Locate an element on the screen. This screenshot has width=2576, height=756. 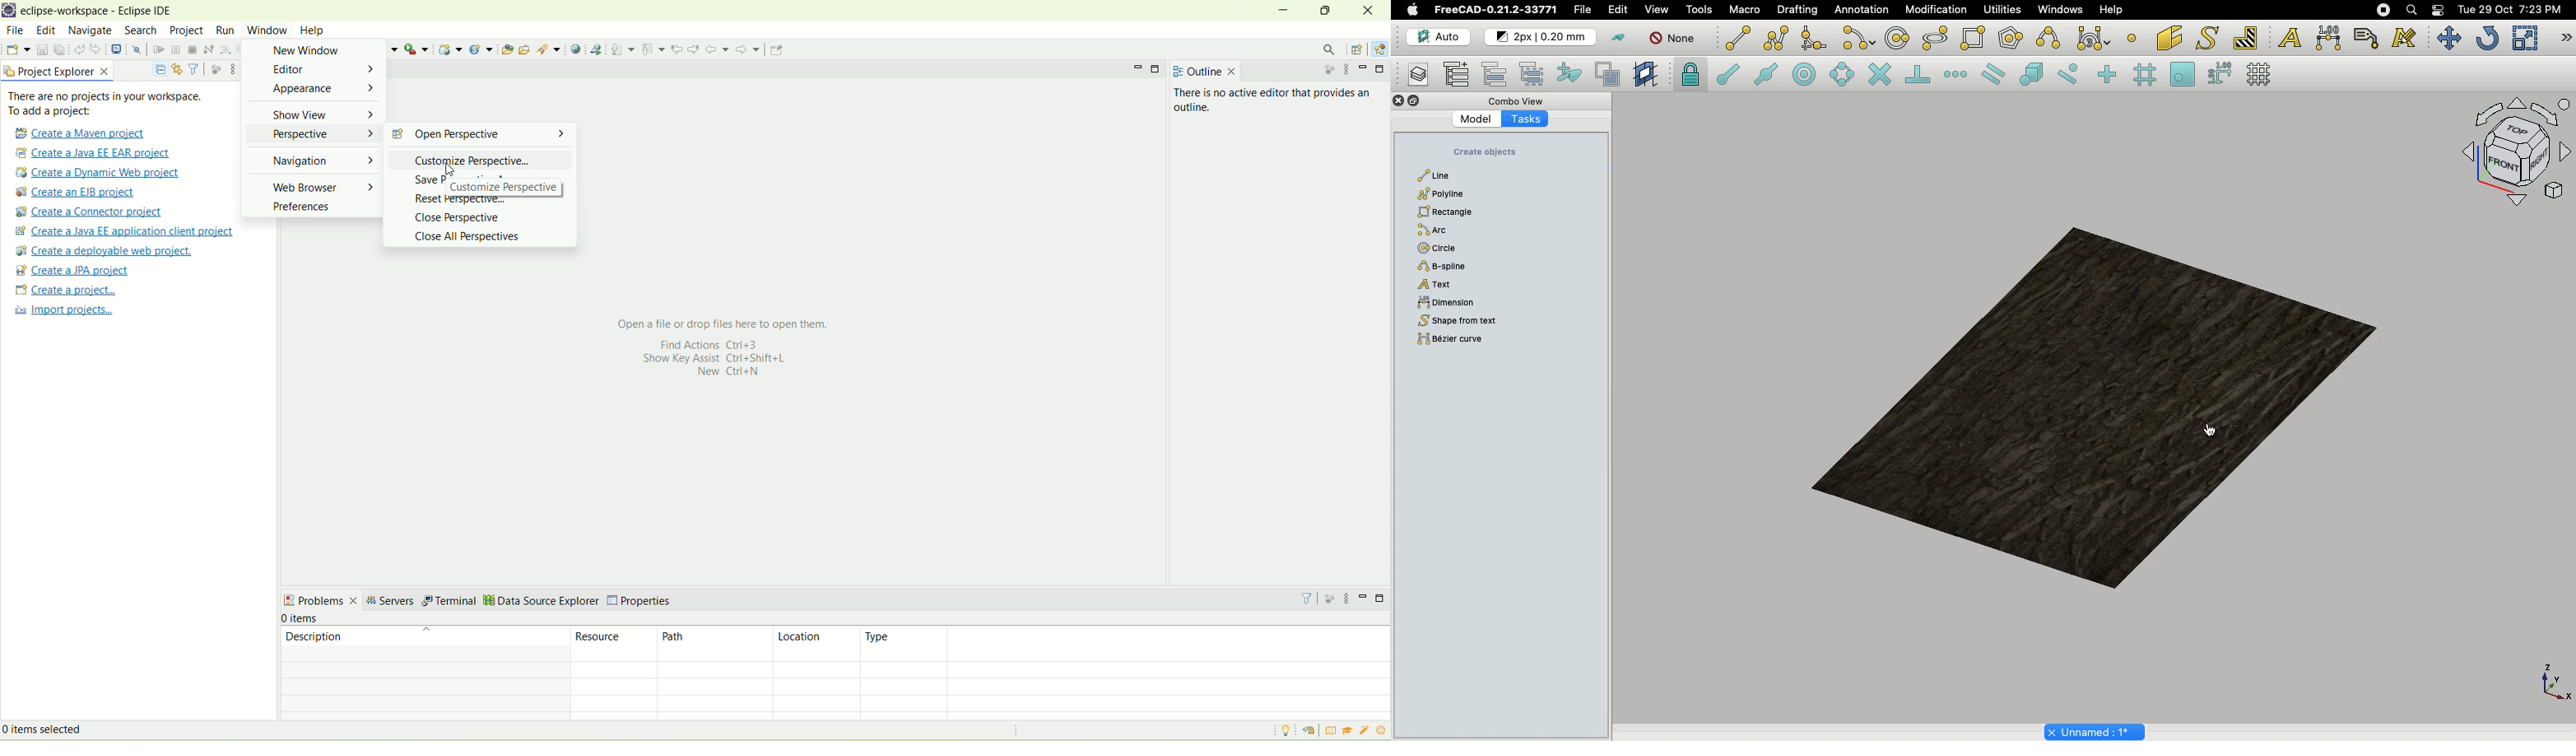
Snap special is located at coordinates (2029, 72).